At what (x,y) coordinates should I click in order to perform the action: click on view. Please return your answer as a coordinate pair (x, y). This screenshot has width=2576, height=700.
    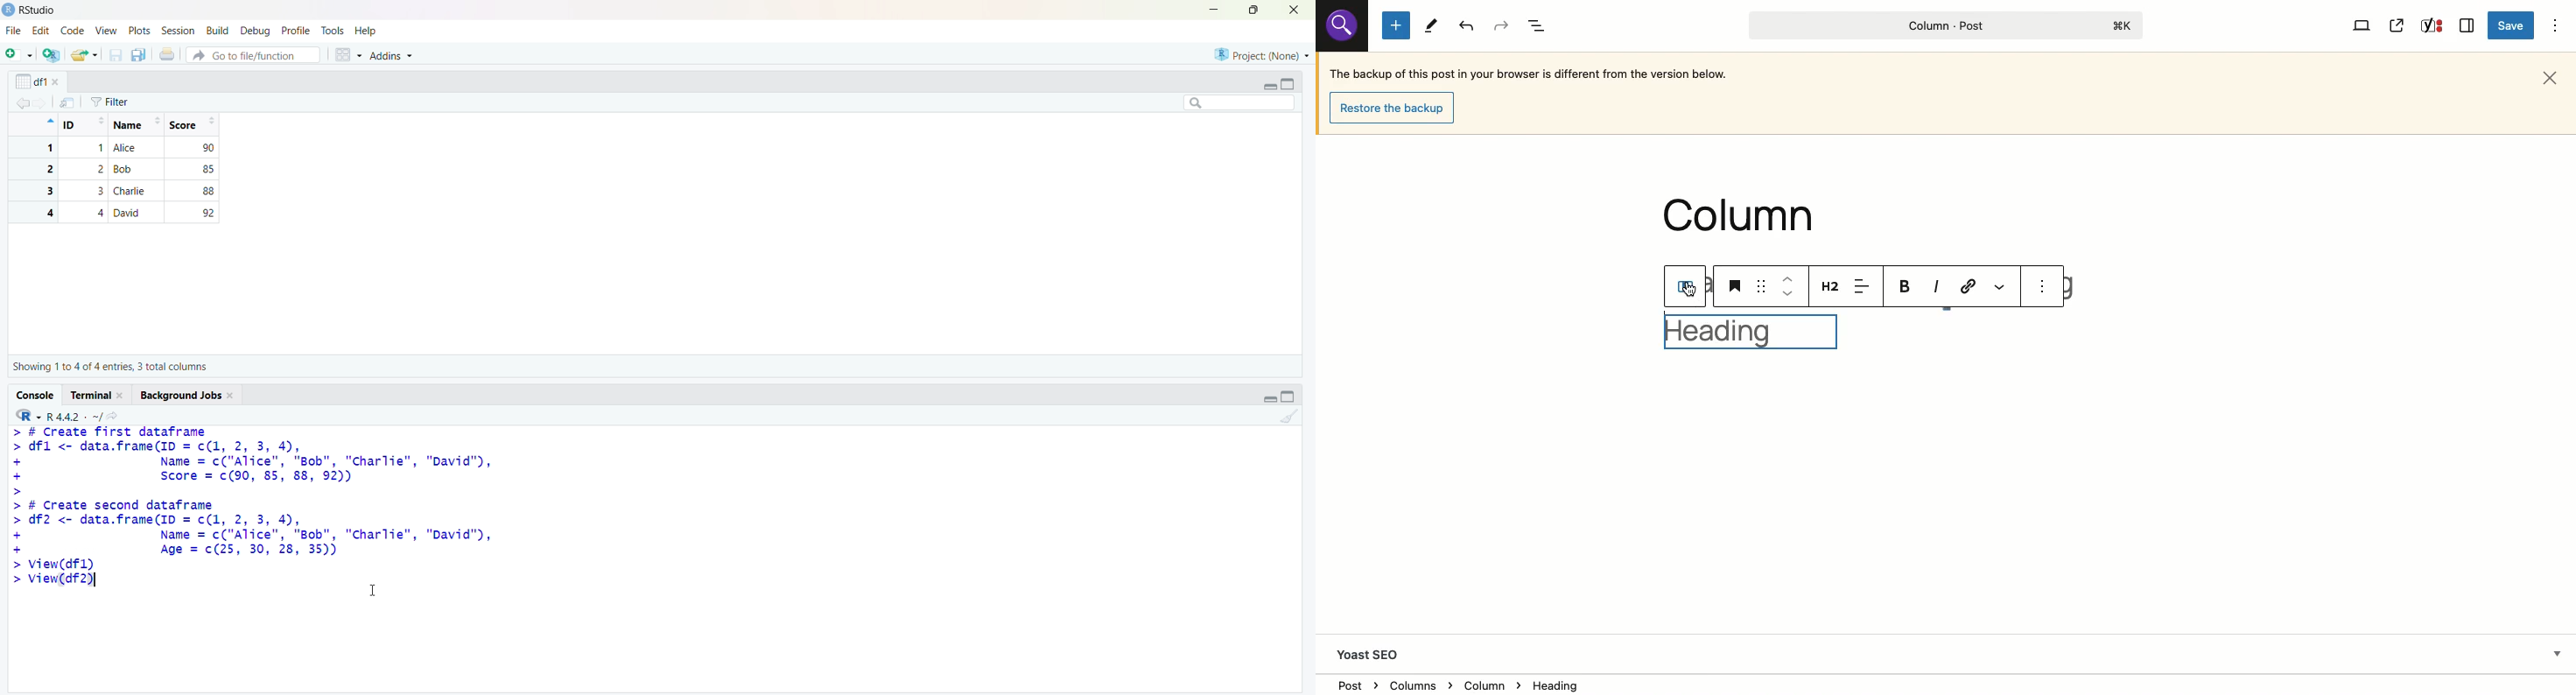
    Looking at the image, I should click on (107, 32).